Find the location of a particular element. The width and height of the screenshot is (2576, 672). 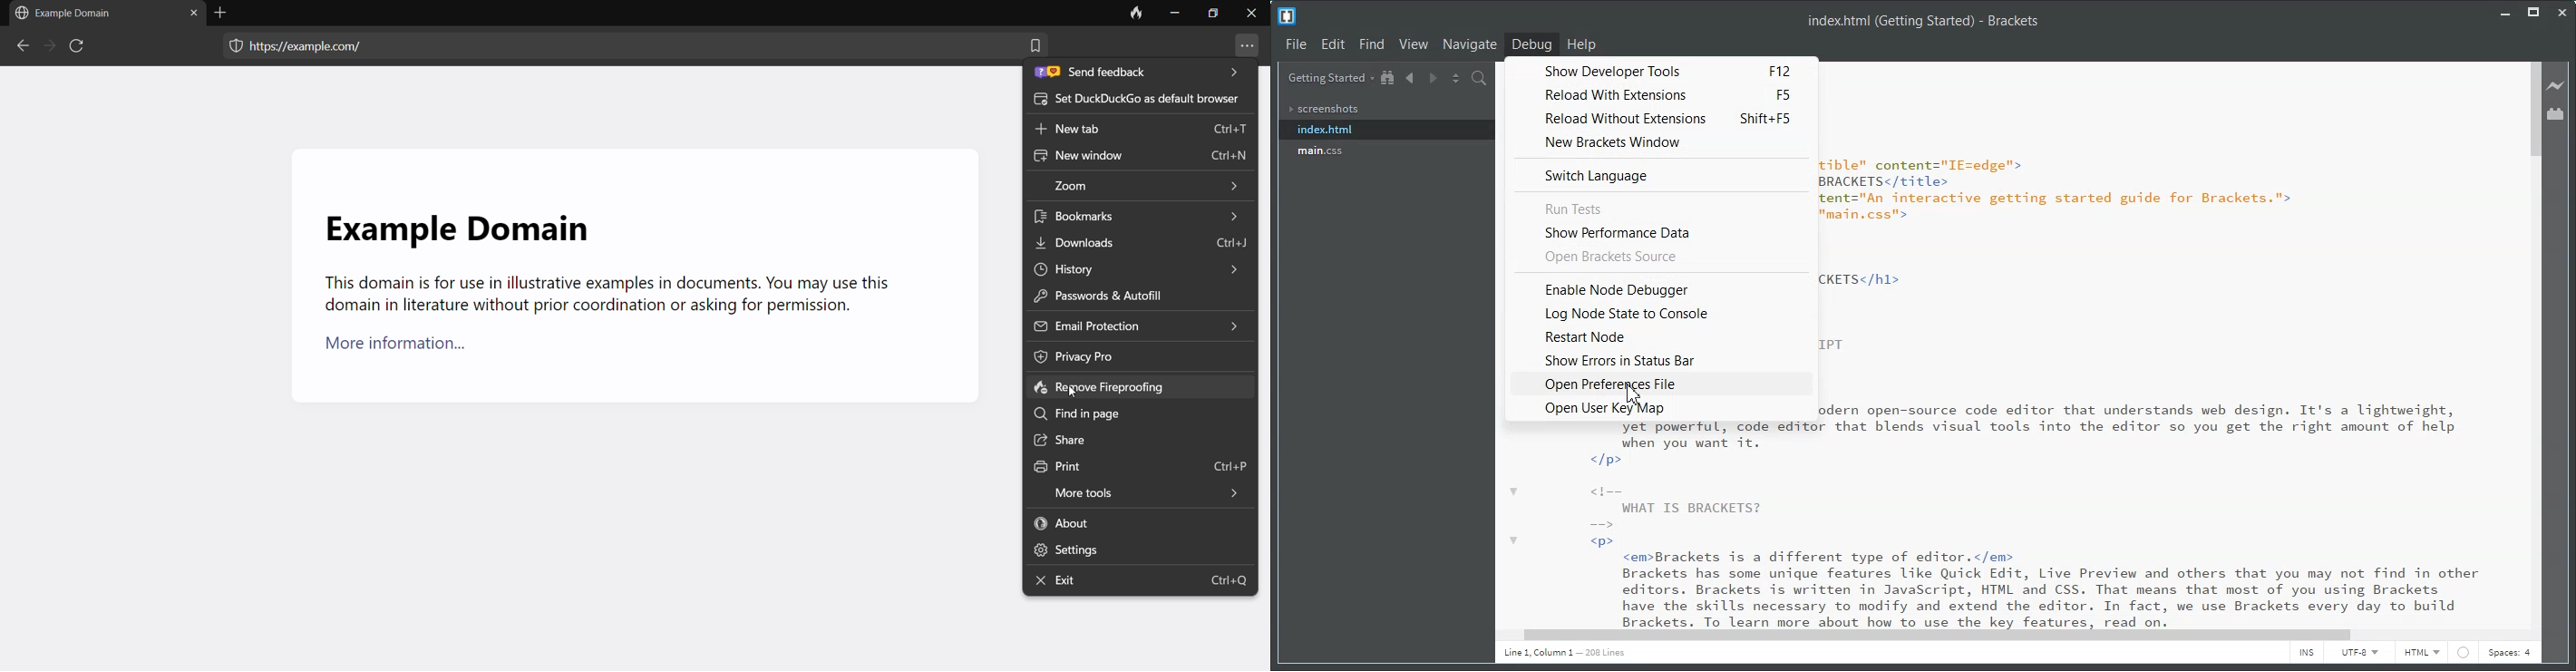

File is located at coordinates (1296, 44).